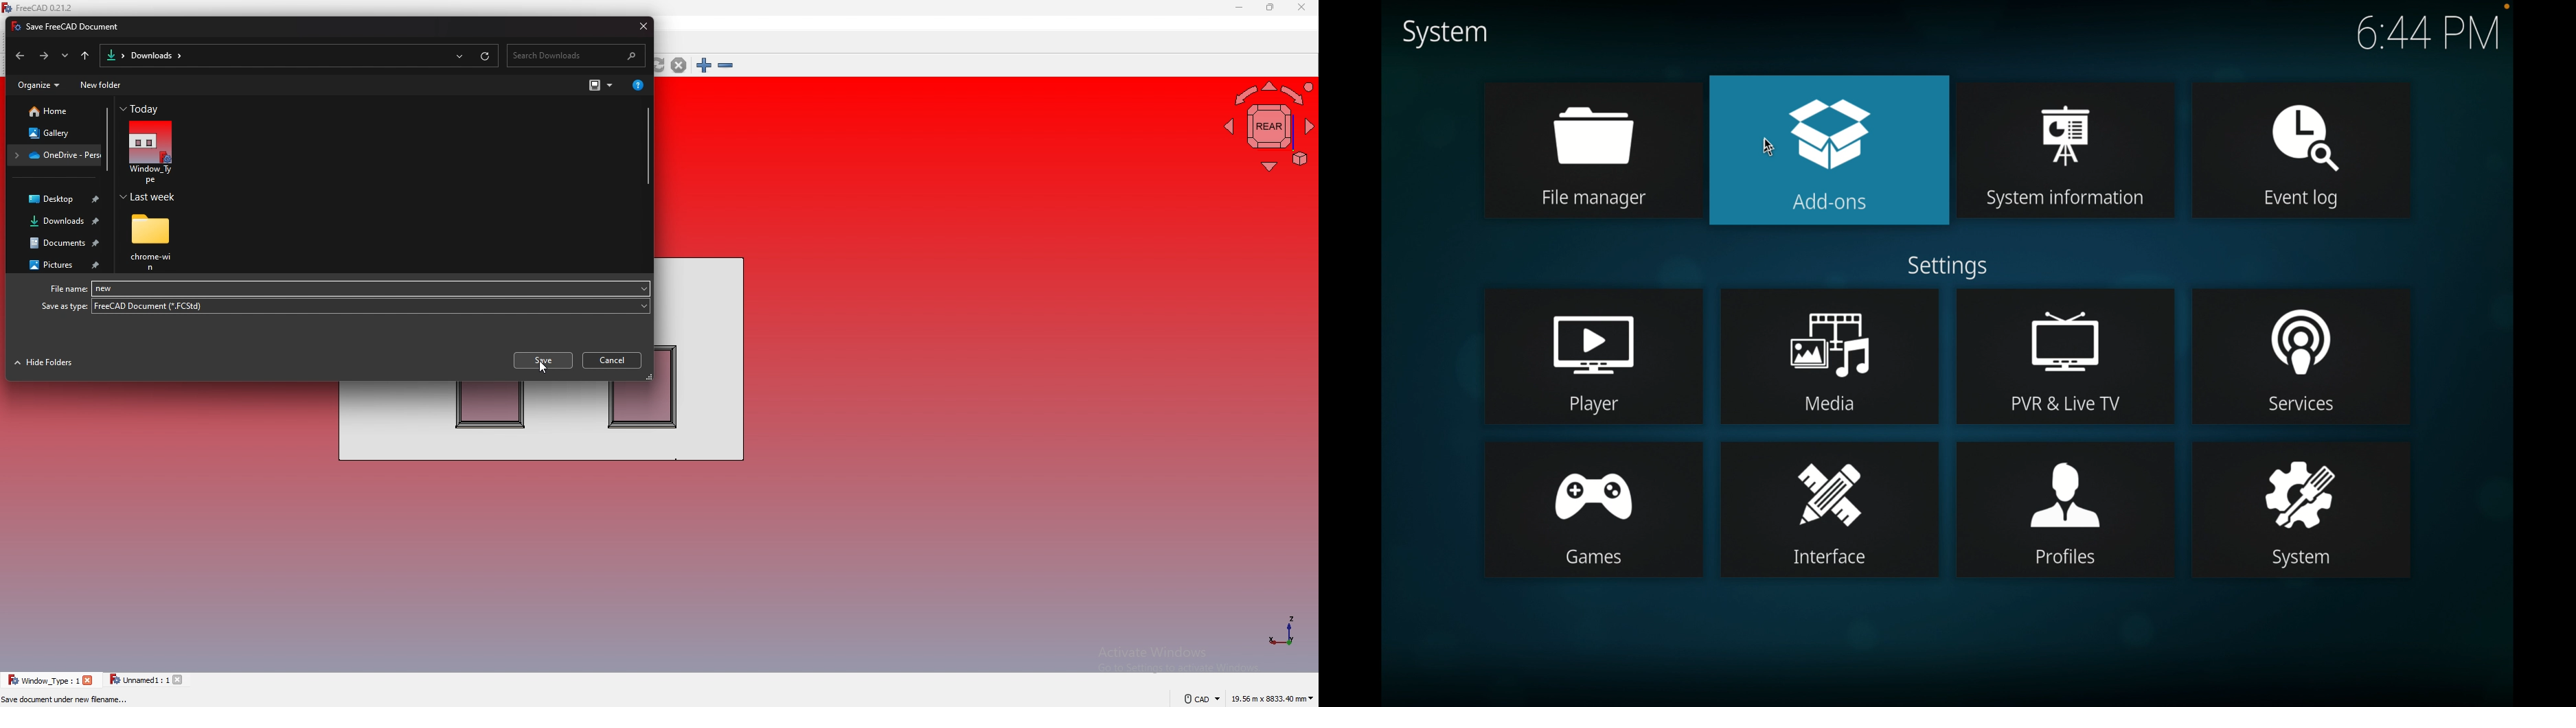 This screenshot has width=2576, height=728. I want to click on desktop, so click(56, 200).